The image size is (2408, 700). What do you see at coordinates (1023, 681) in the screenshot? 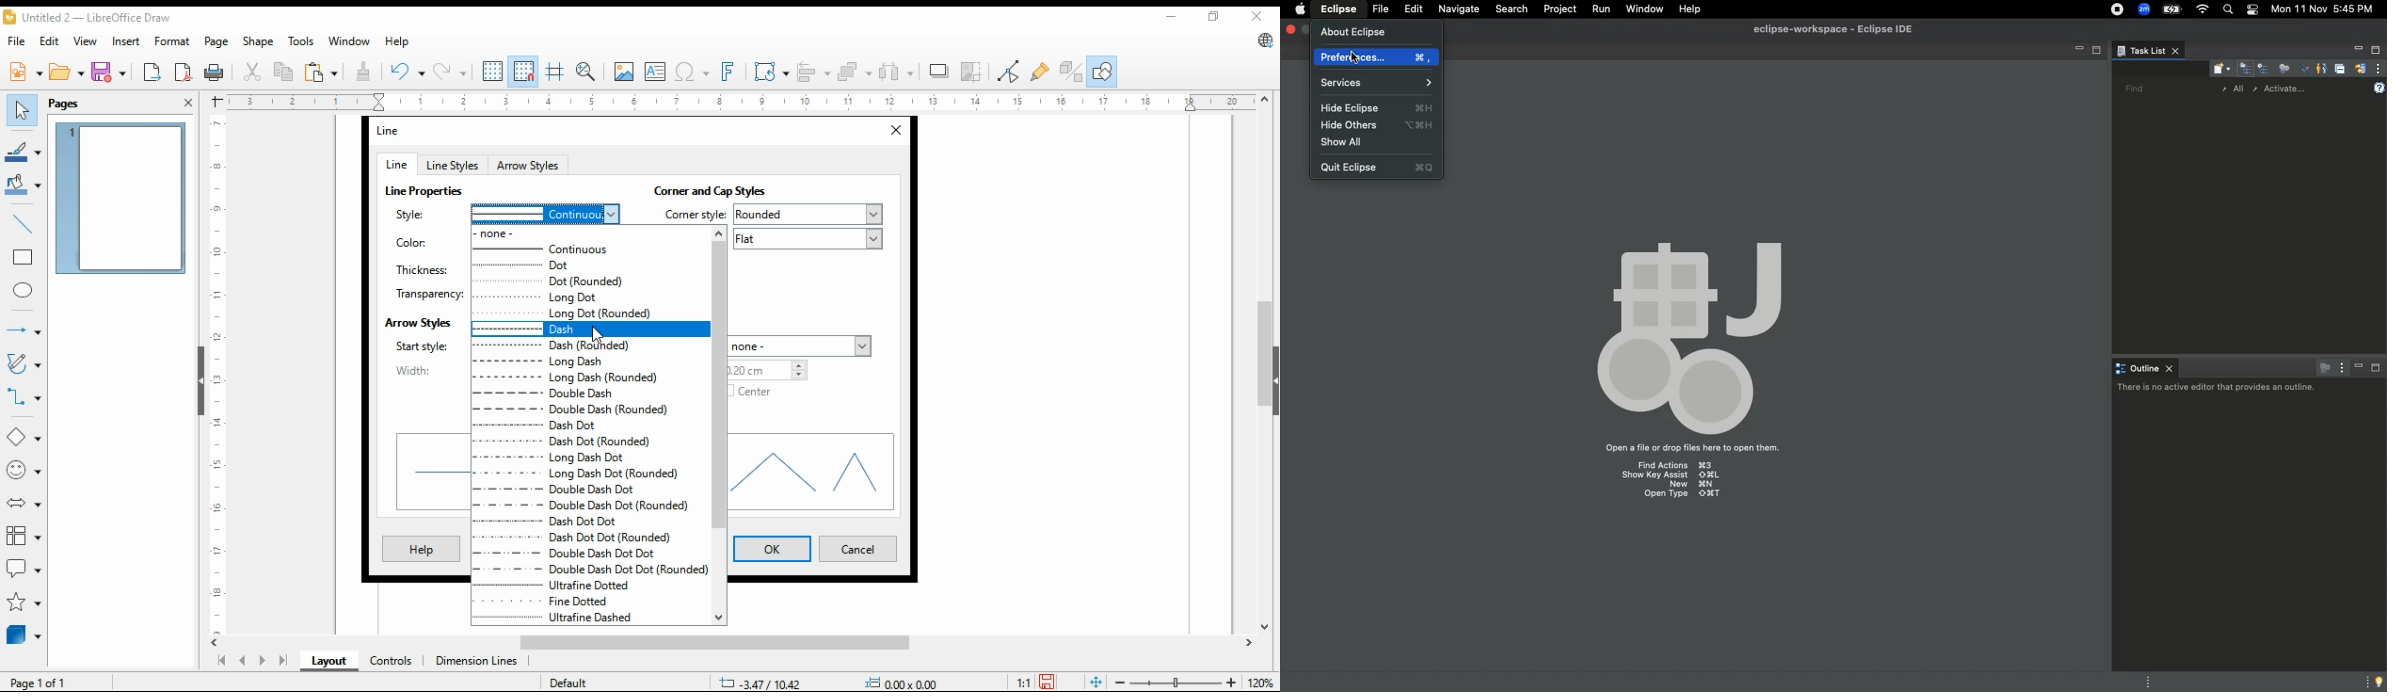
I see `1:1` at bounding box center [1023, 681].